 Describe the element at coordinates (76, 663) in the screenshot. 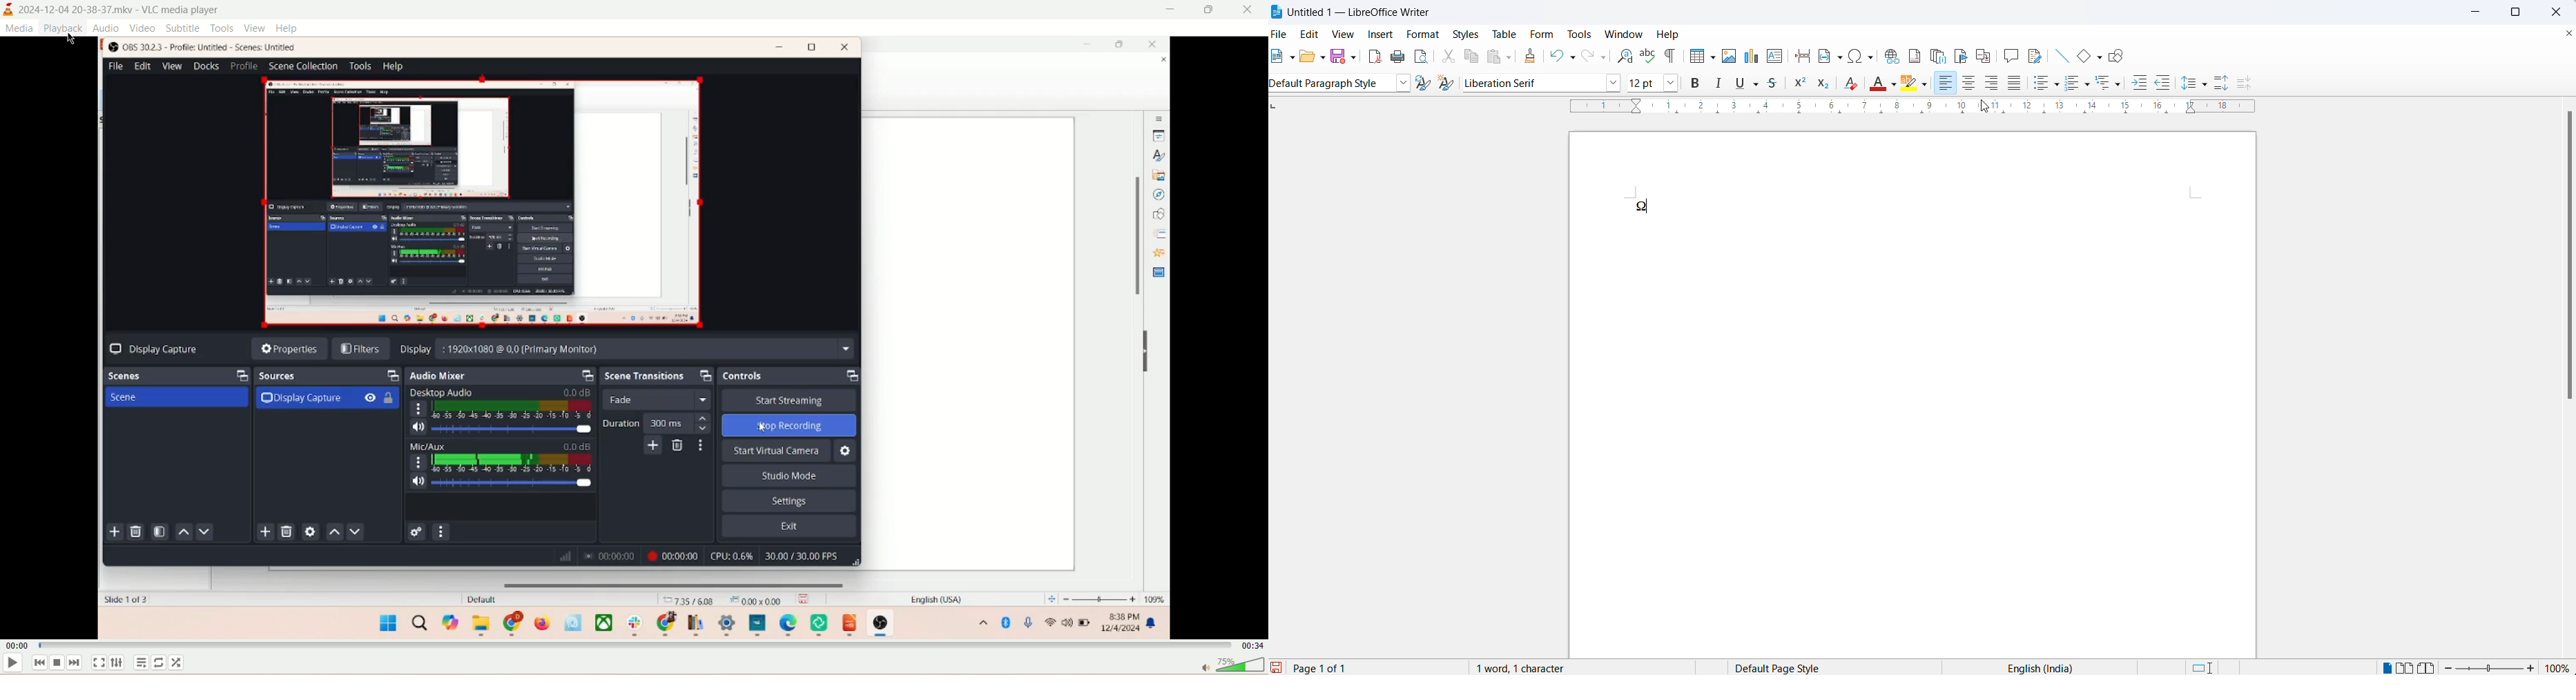

I see `next` at that location.